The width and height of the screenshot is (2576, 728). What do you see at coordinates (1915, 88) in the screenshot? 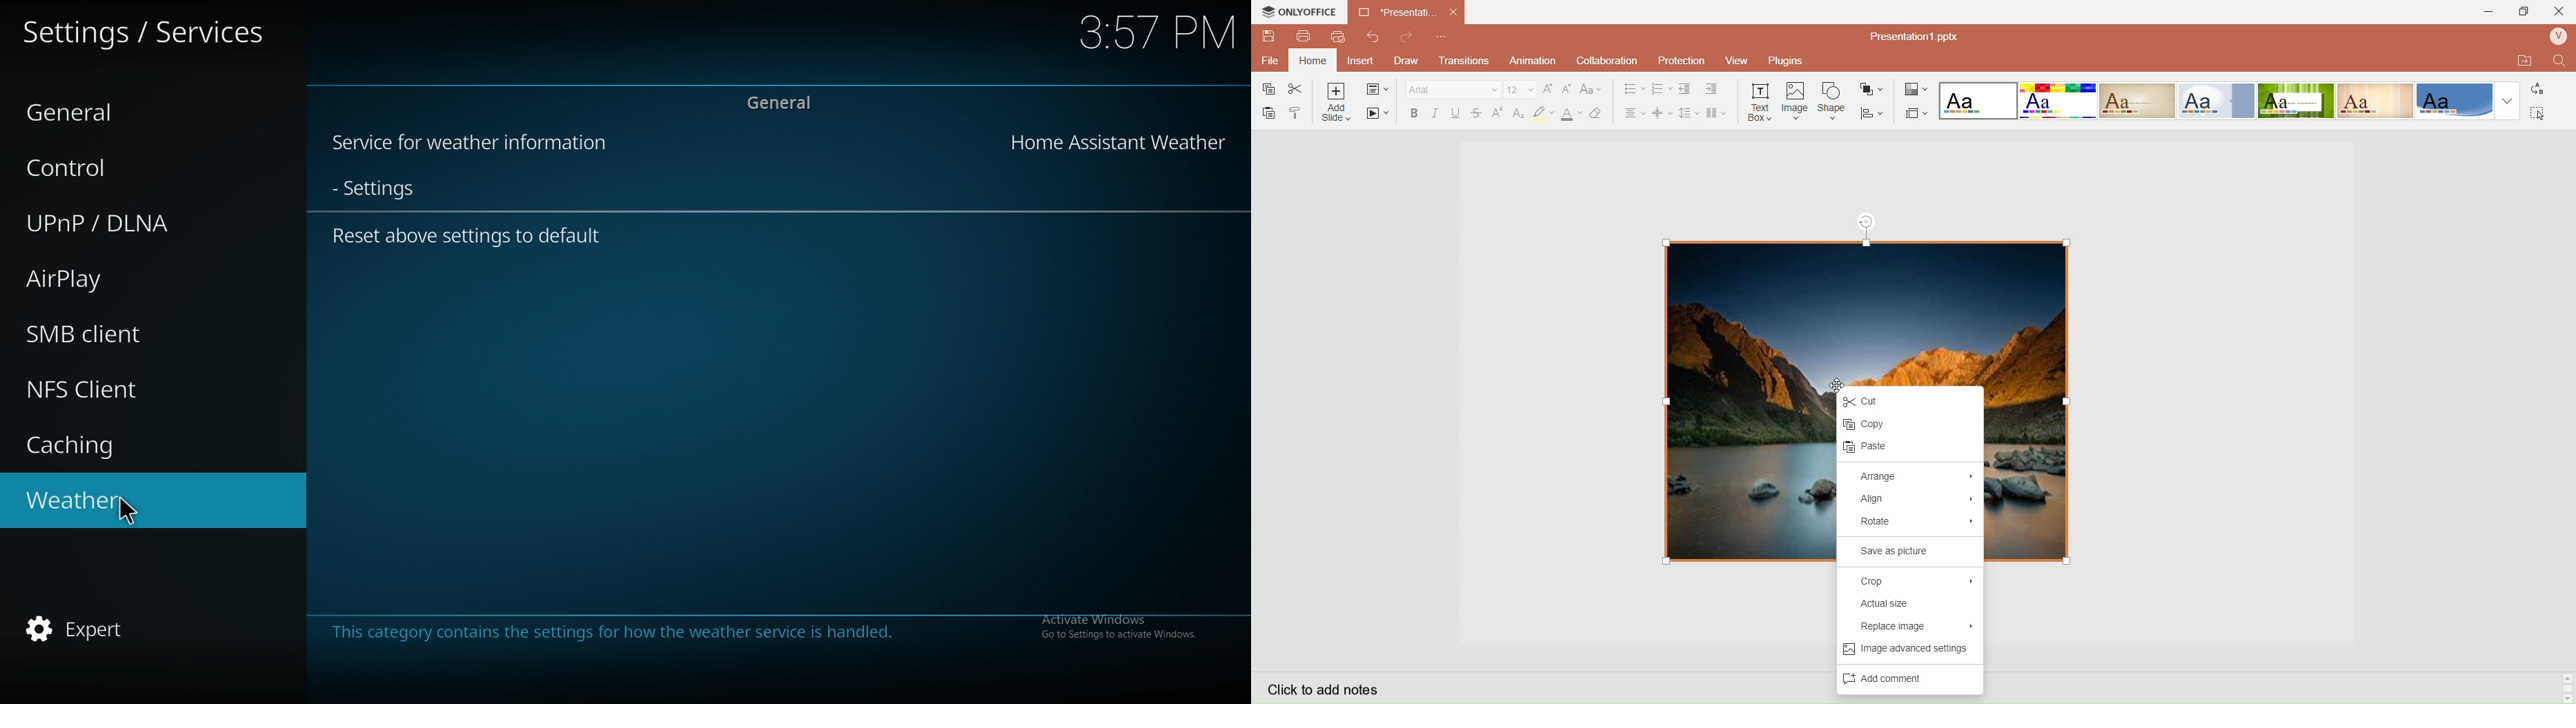
I see `Change Color Theme` at bounding box center [1915, 88].